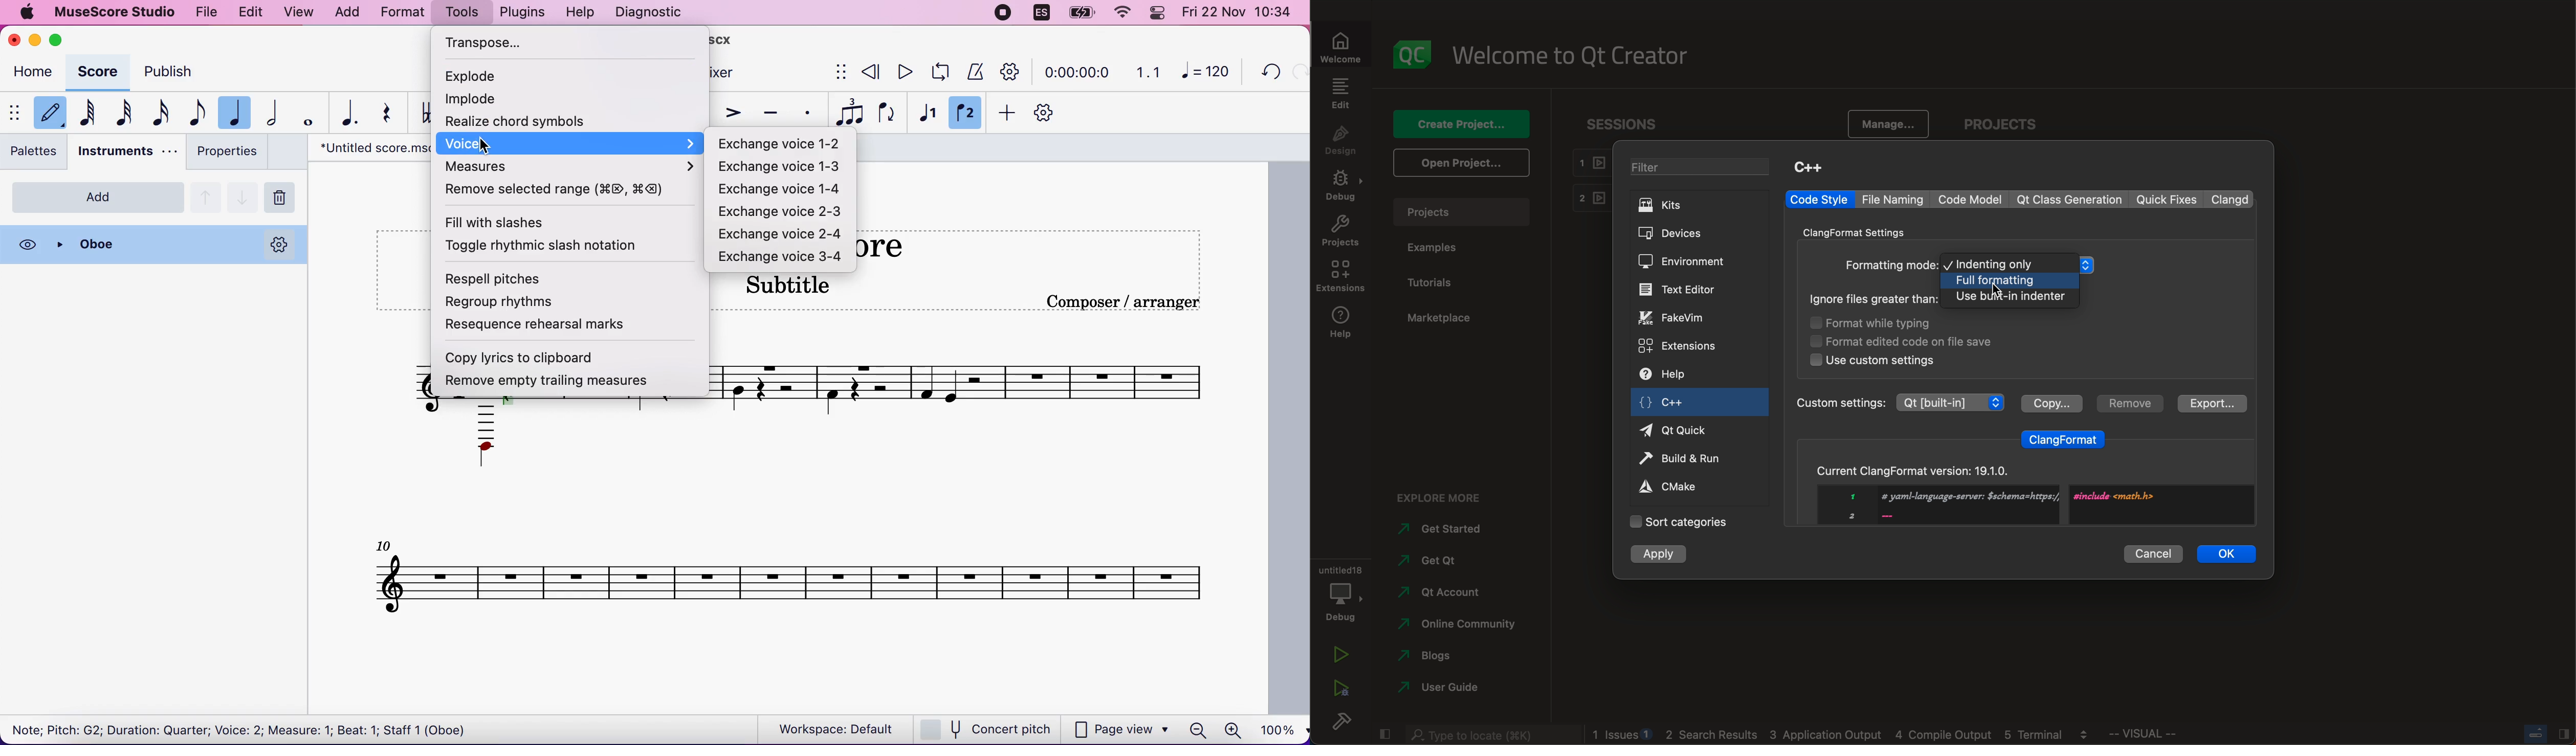 The width and height of the screenshot is (2576, 756). I want to click on close slide bar, so click(1384, 732).